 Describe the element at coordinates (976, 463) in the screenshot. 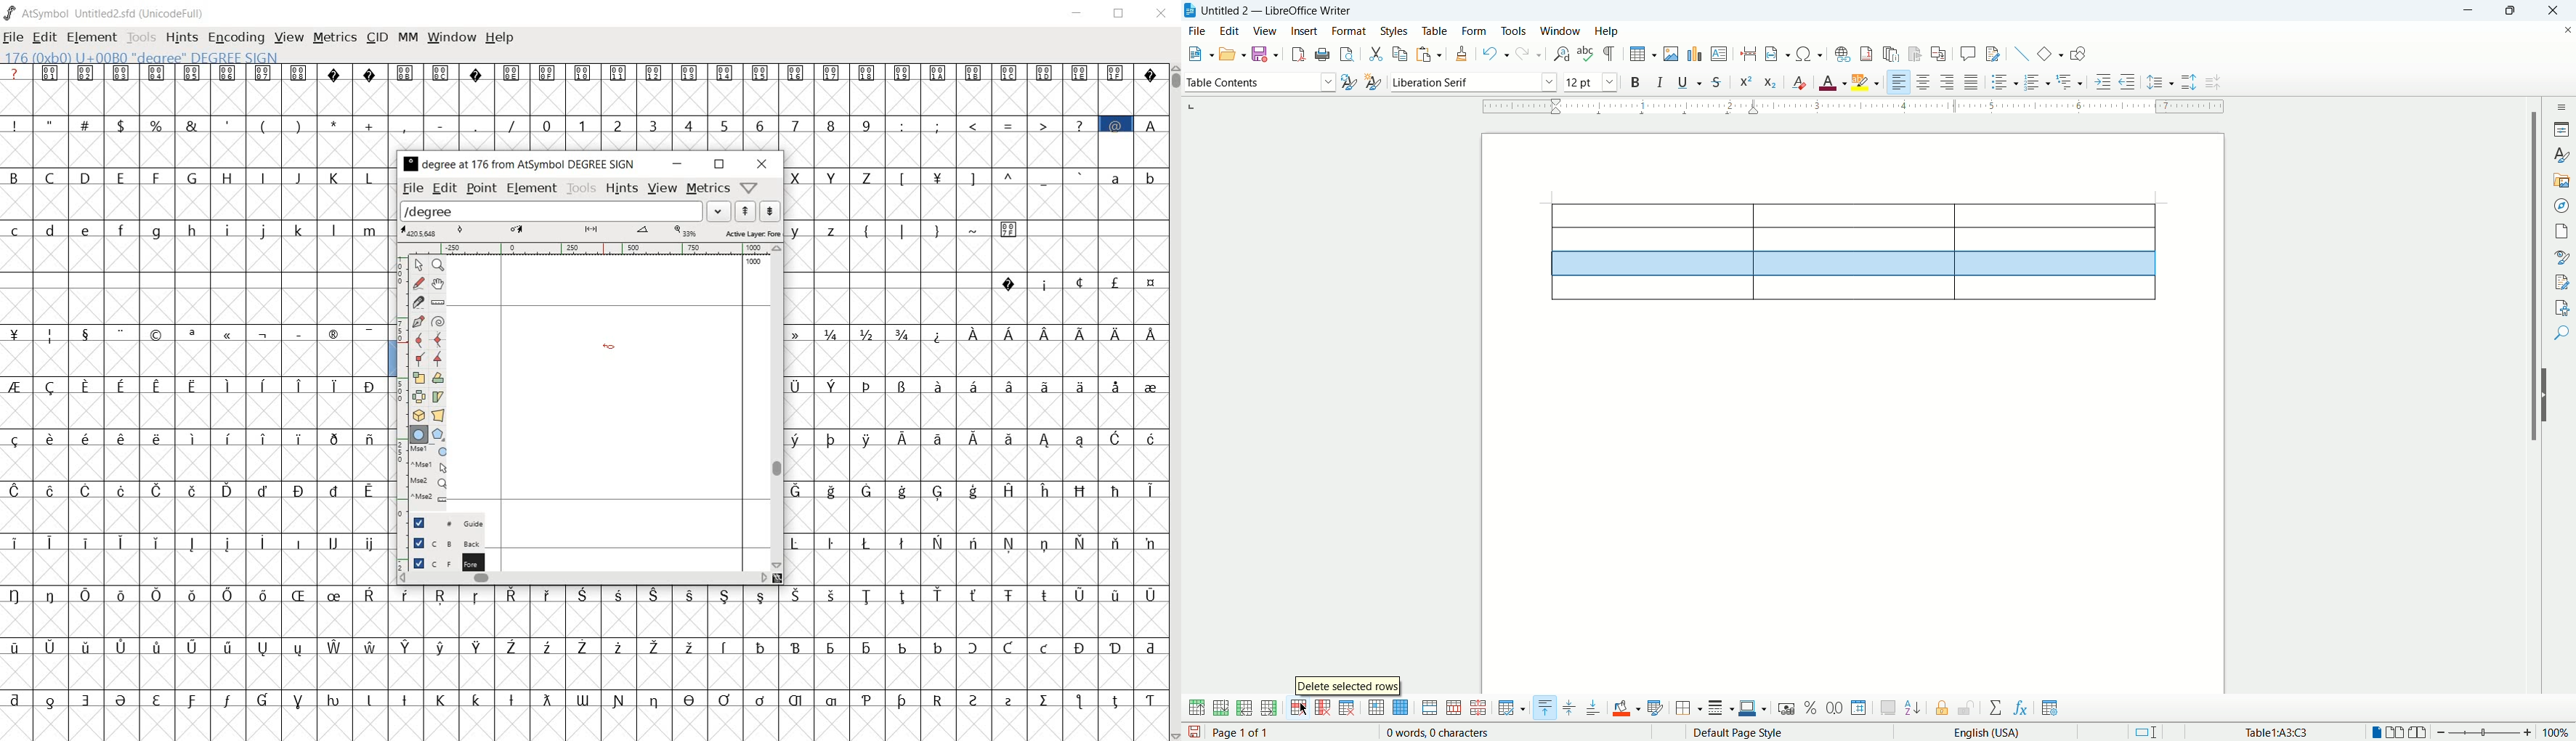

I see `empty glyph slots` at that location.